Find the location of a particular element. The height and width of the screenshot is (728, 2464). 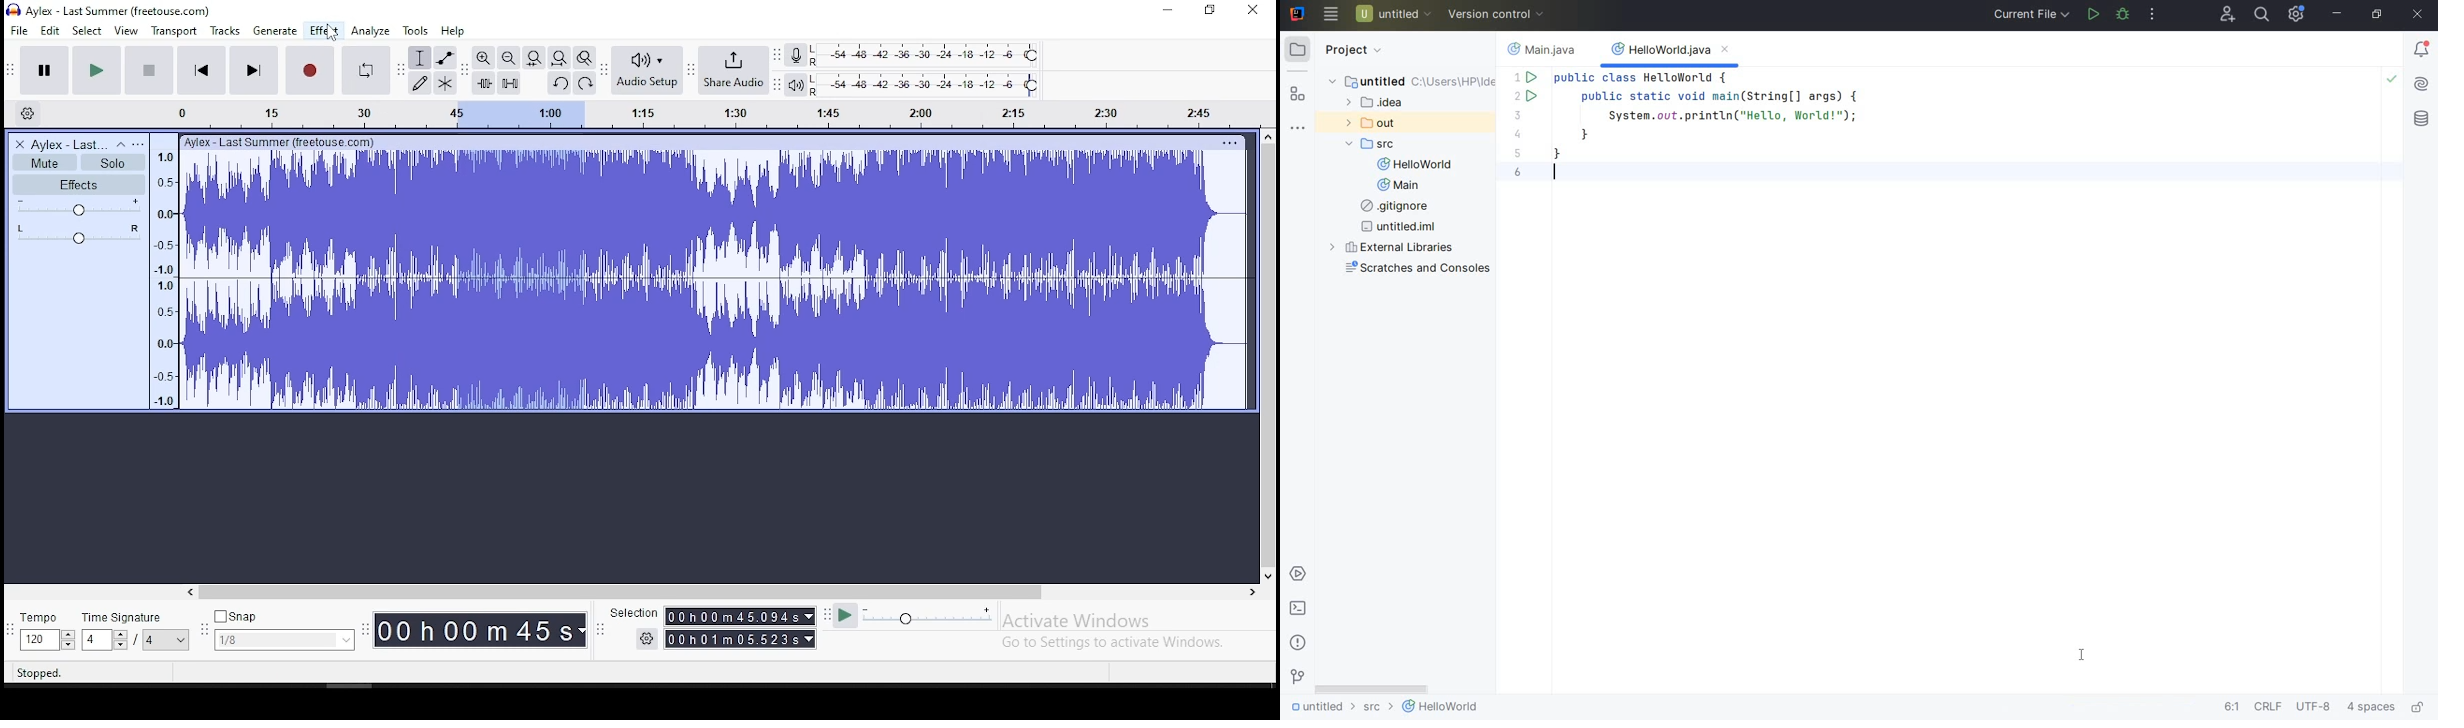

delete track is located at coordinates (19, 144).